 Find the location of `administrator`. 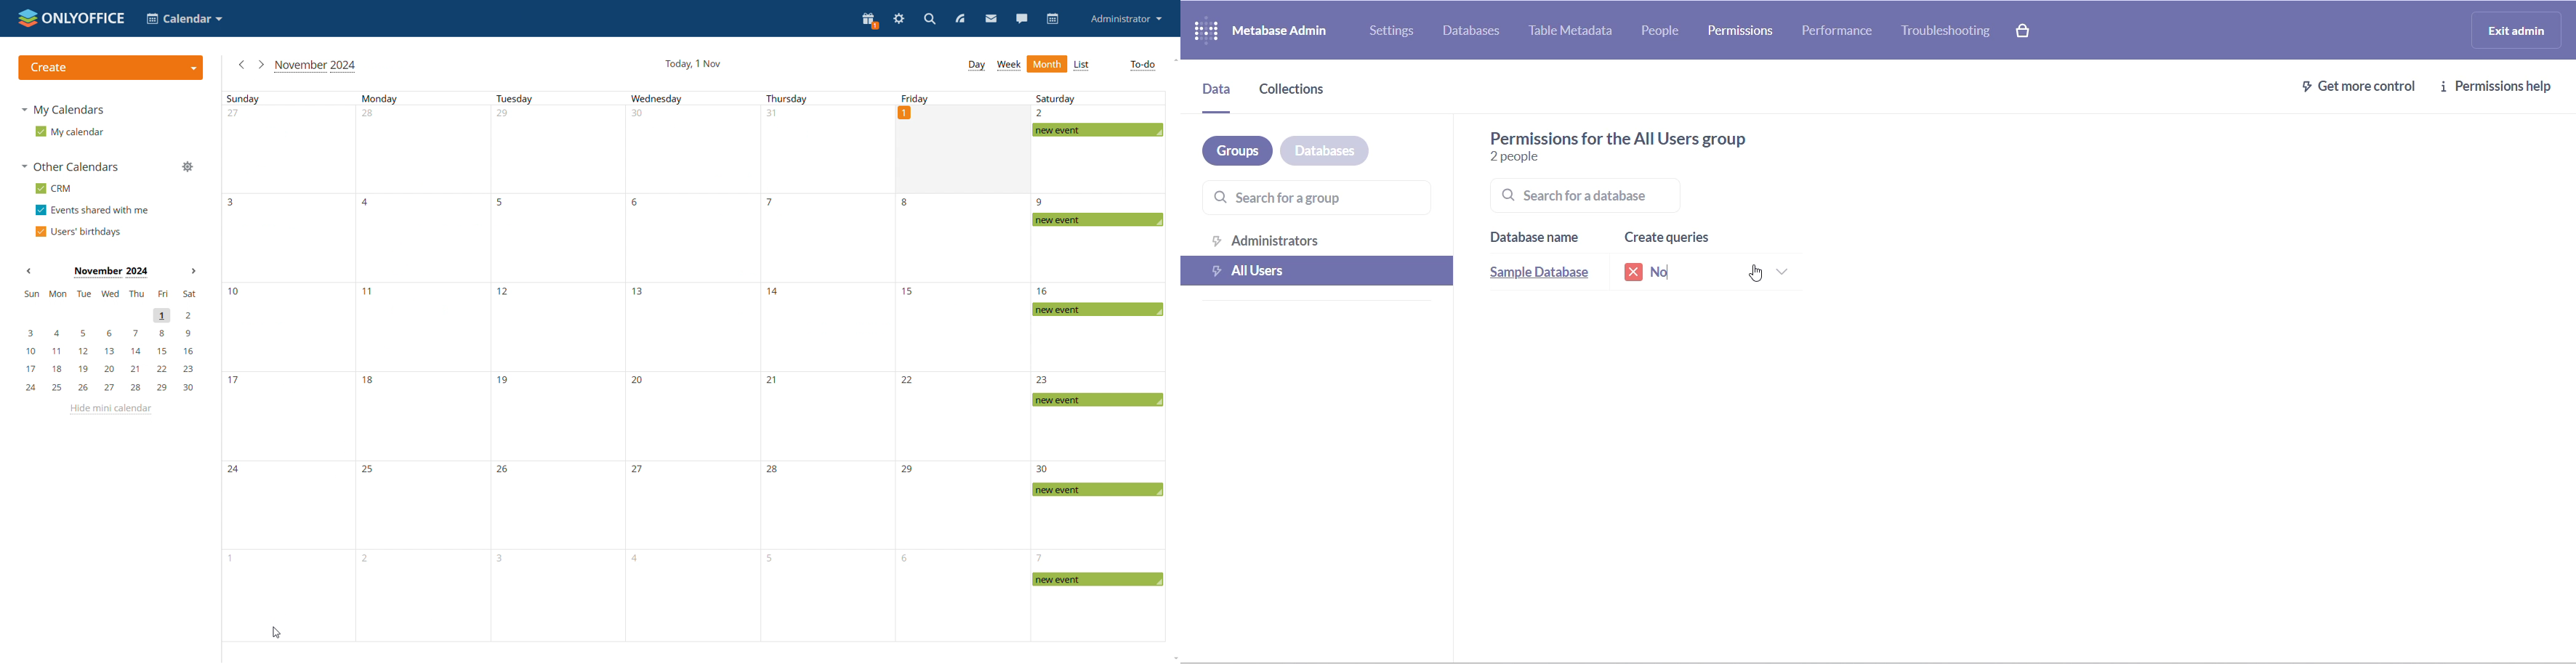

administrator is located at coordinates (1128, 18).